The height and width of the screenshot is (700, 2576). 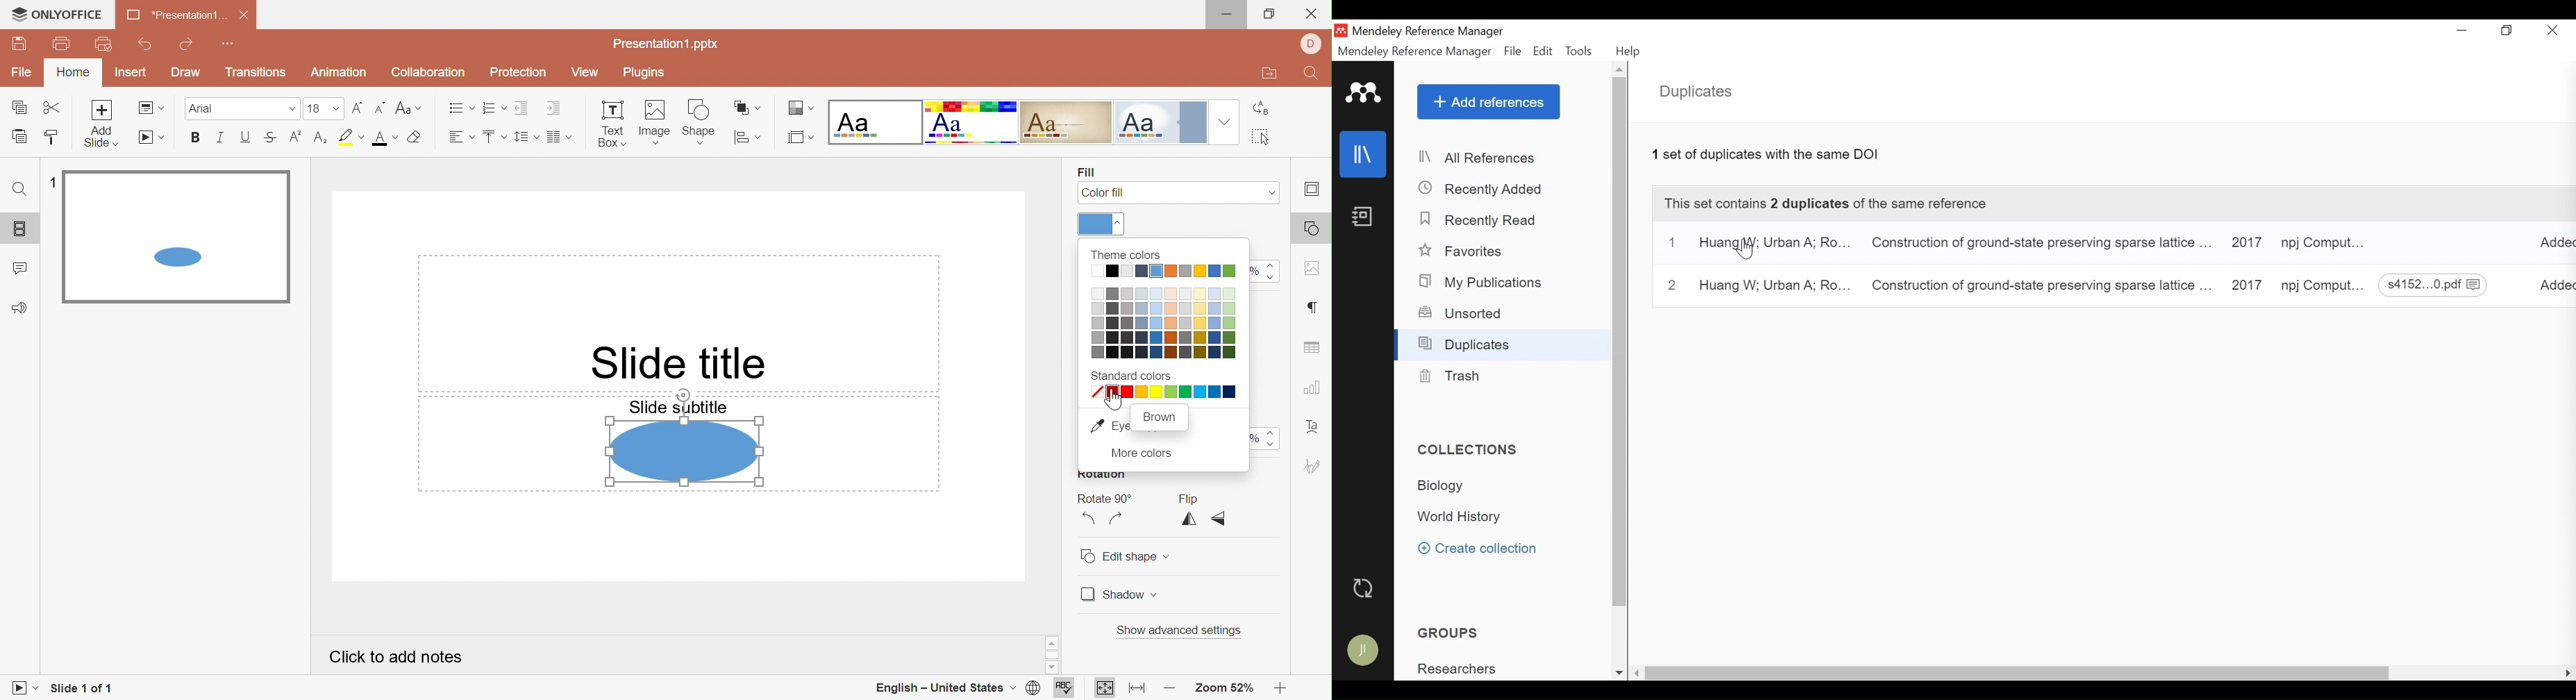 I want to click on Bold, so click(x=197, y=138).